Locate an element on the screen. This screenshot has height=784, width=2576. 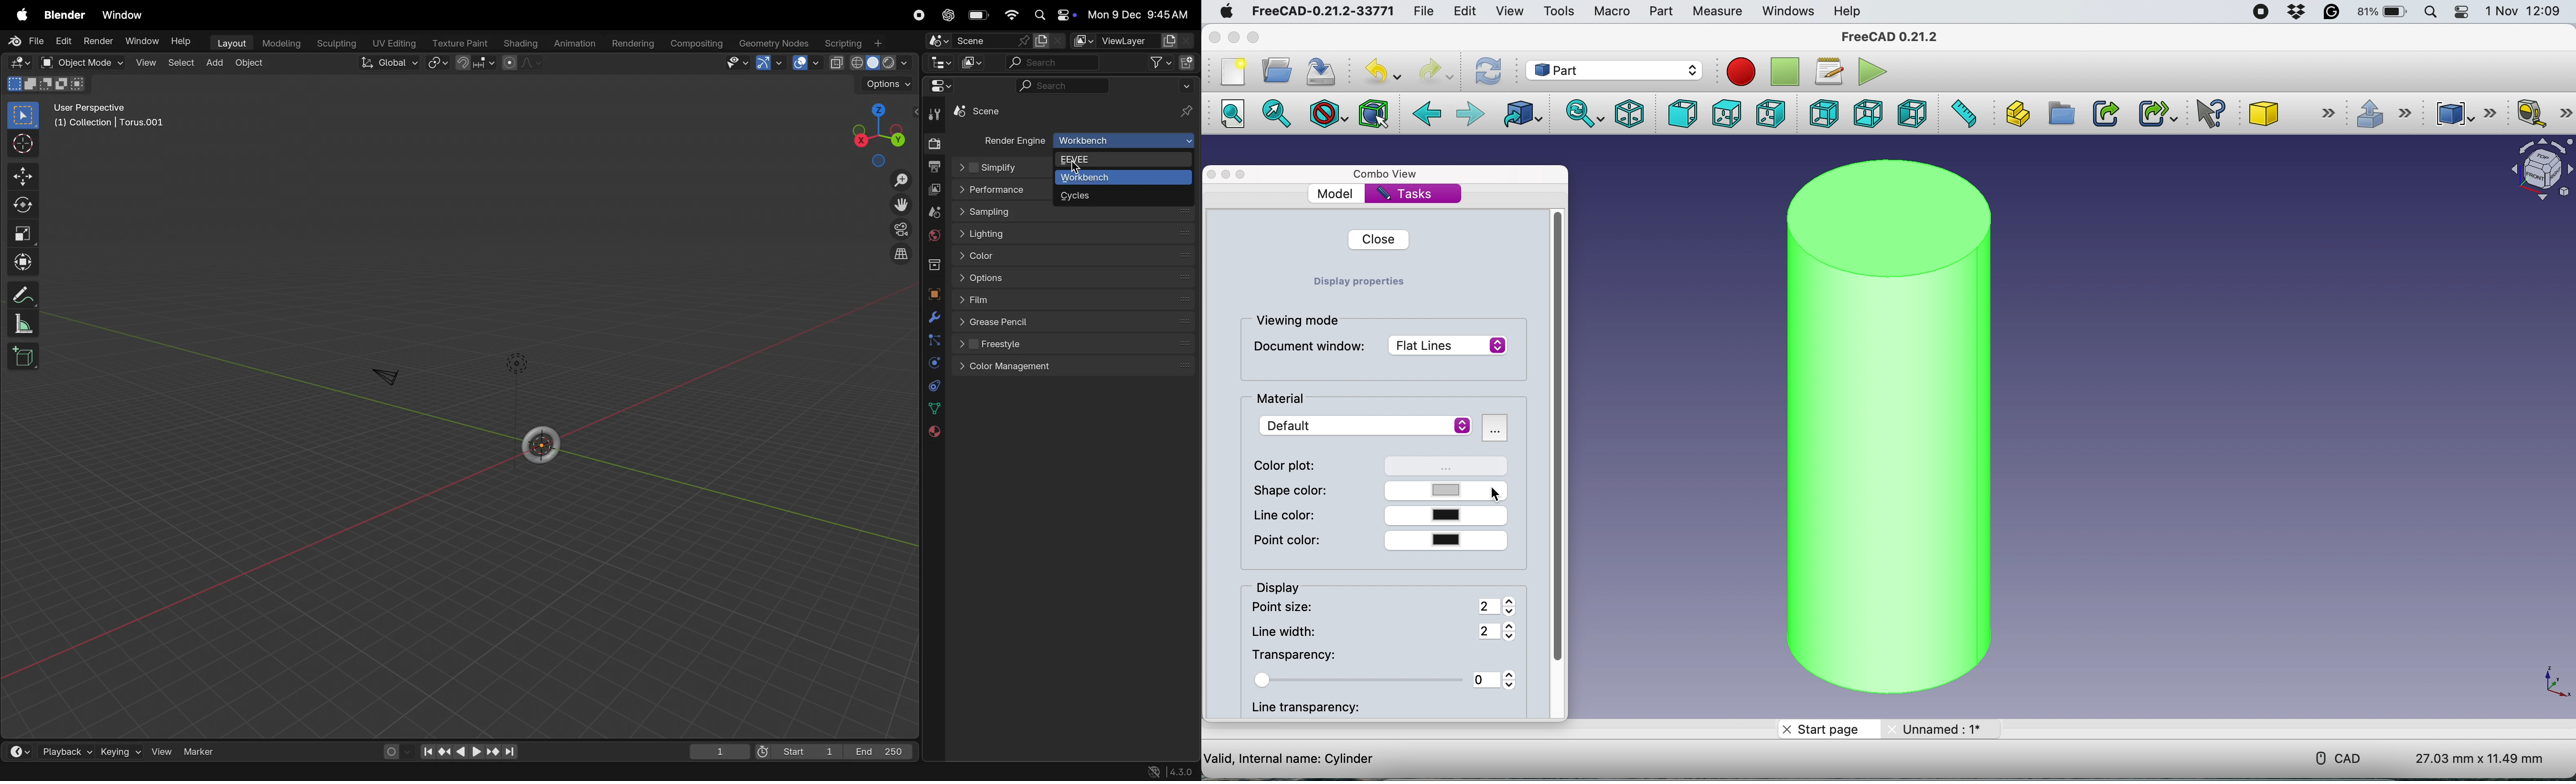
isometric is located at coordinates (1629, 113).